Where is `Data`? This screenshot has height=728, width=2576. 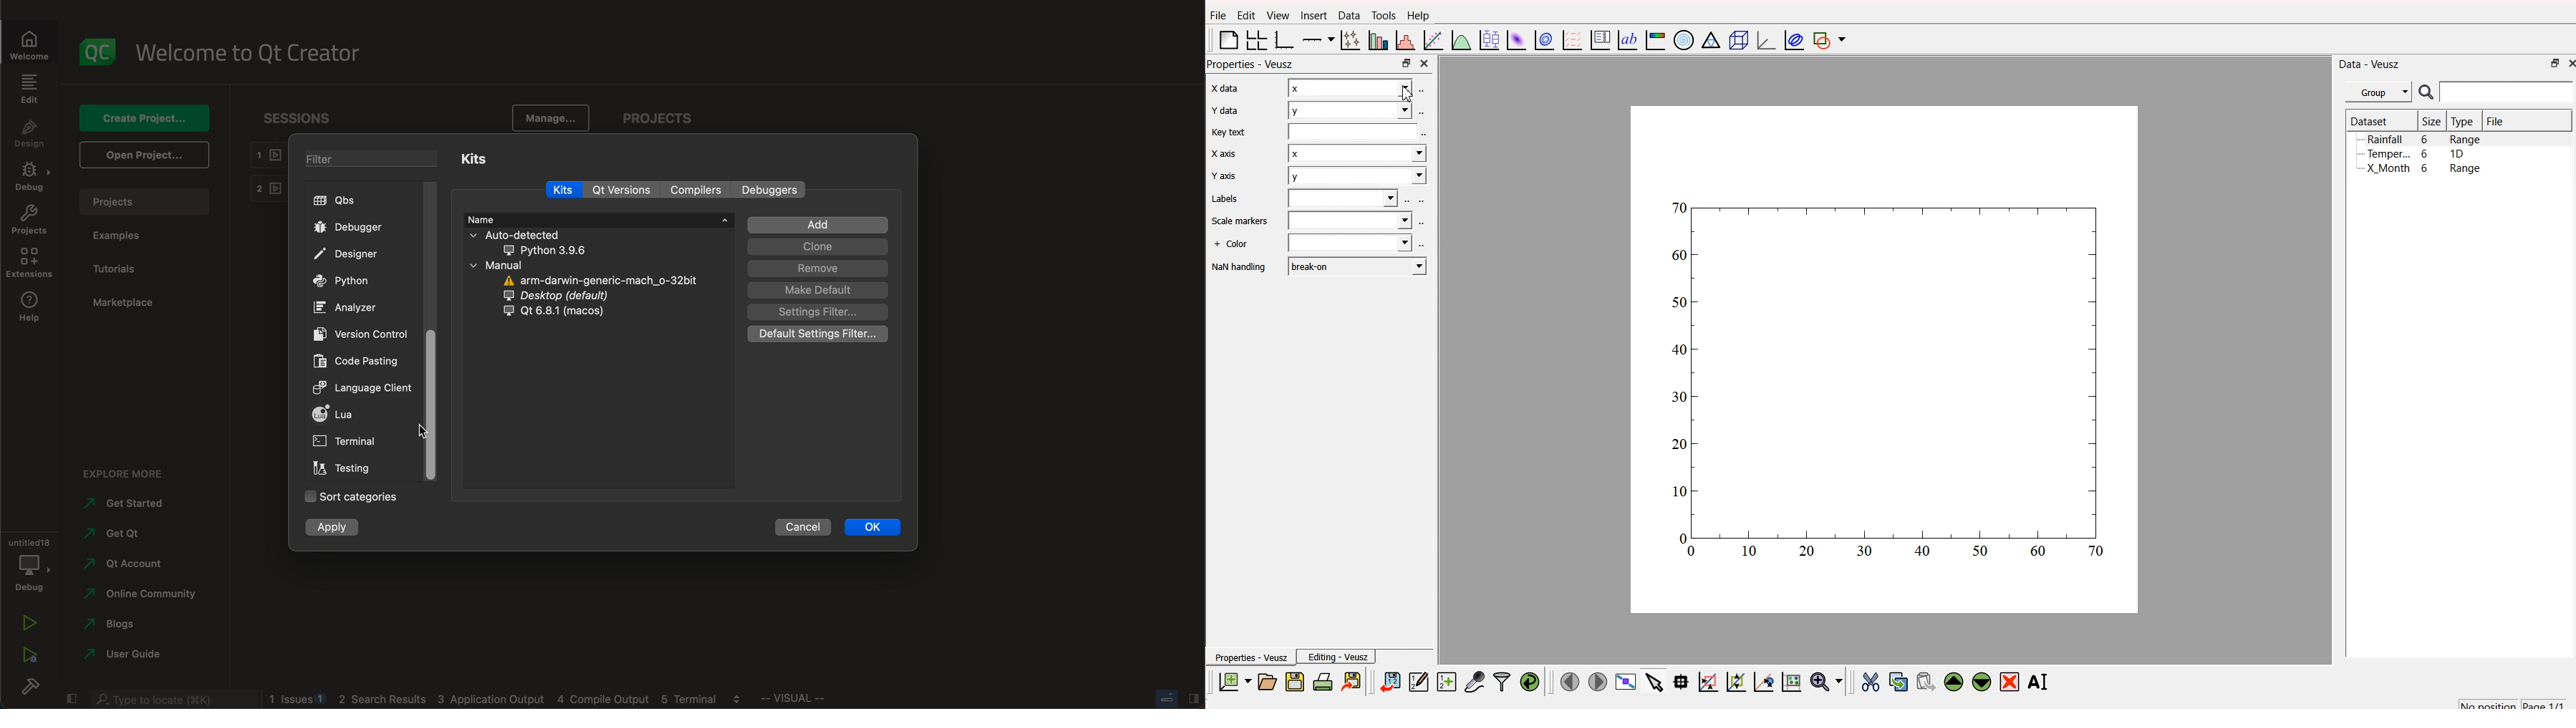 Data is located at coordinates (1346, 16).